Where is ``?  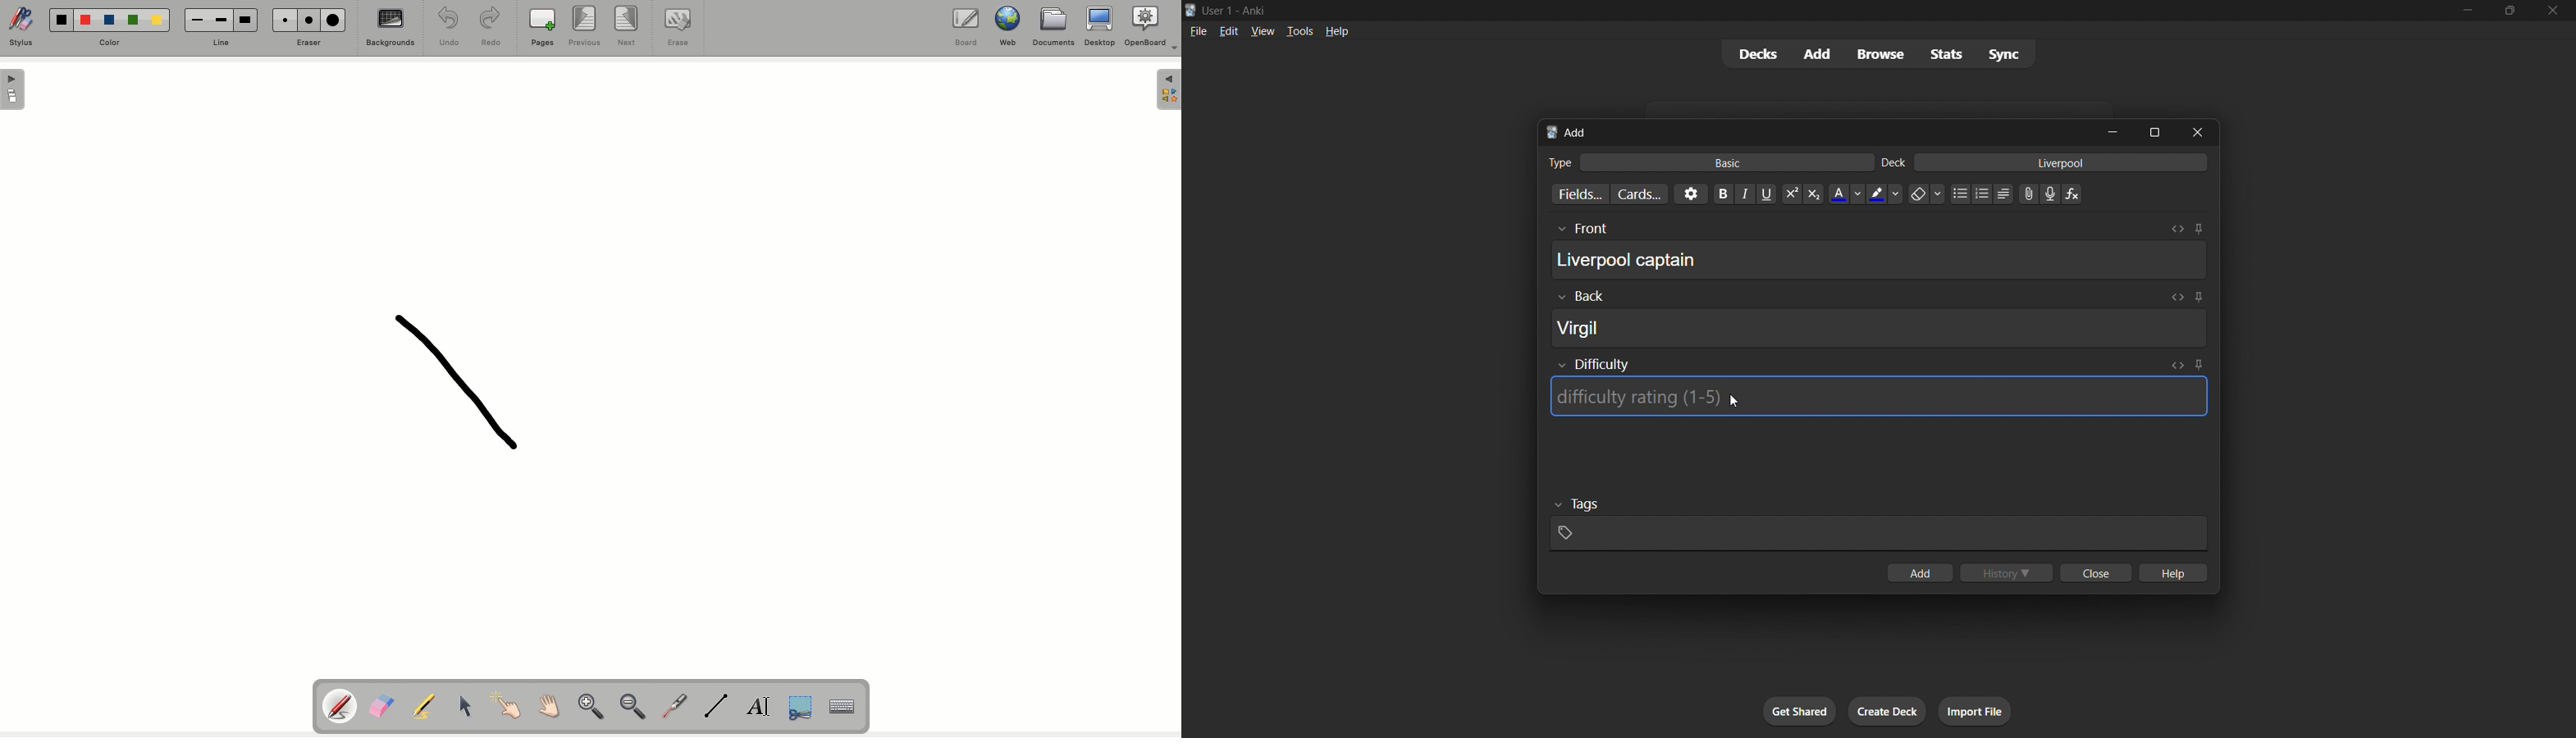
 is located at coordinates (1582, 230).